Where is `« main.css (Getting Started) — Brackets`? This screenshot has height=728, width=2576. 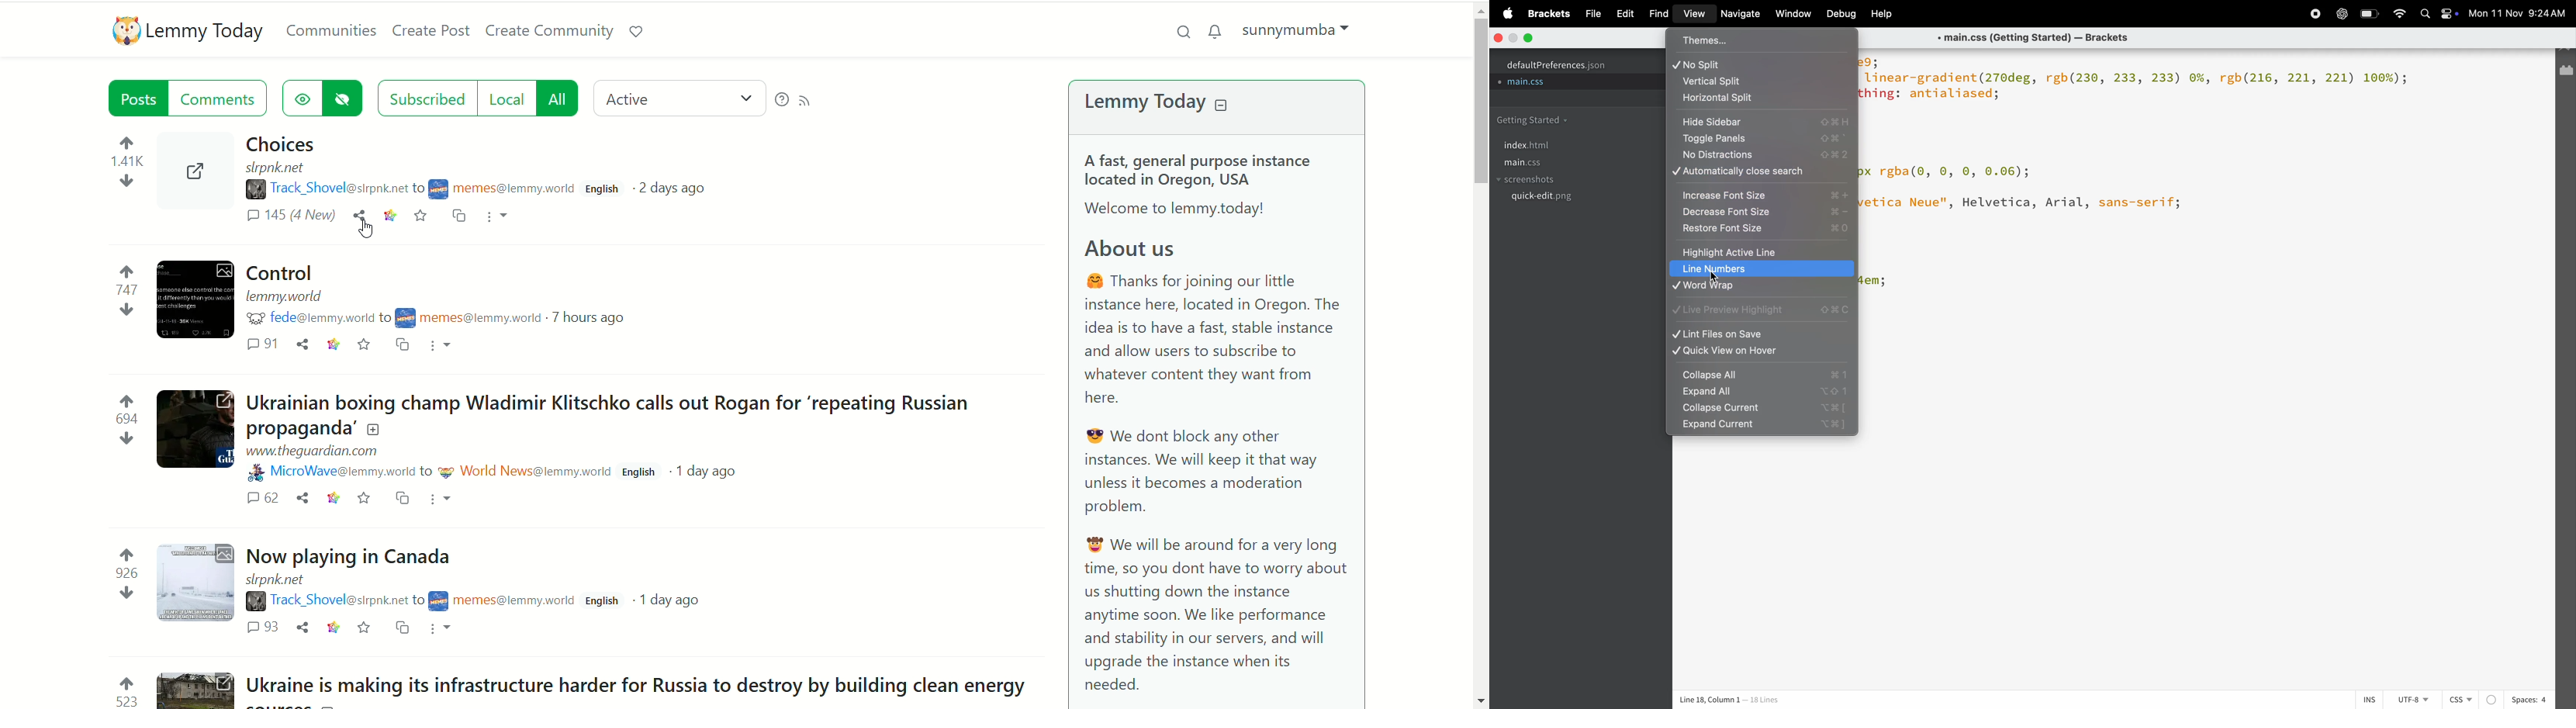 « main.css (Getting Started) — Brackets is located at coordinates (2038, 37).